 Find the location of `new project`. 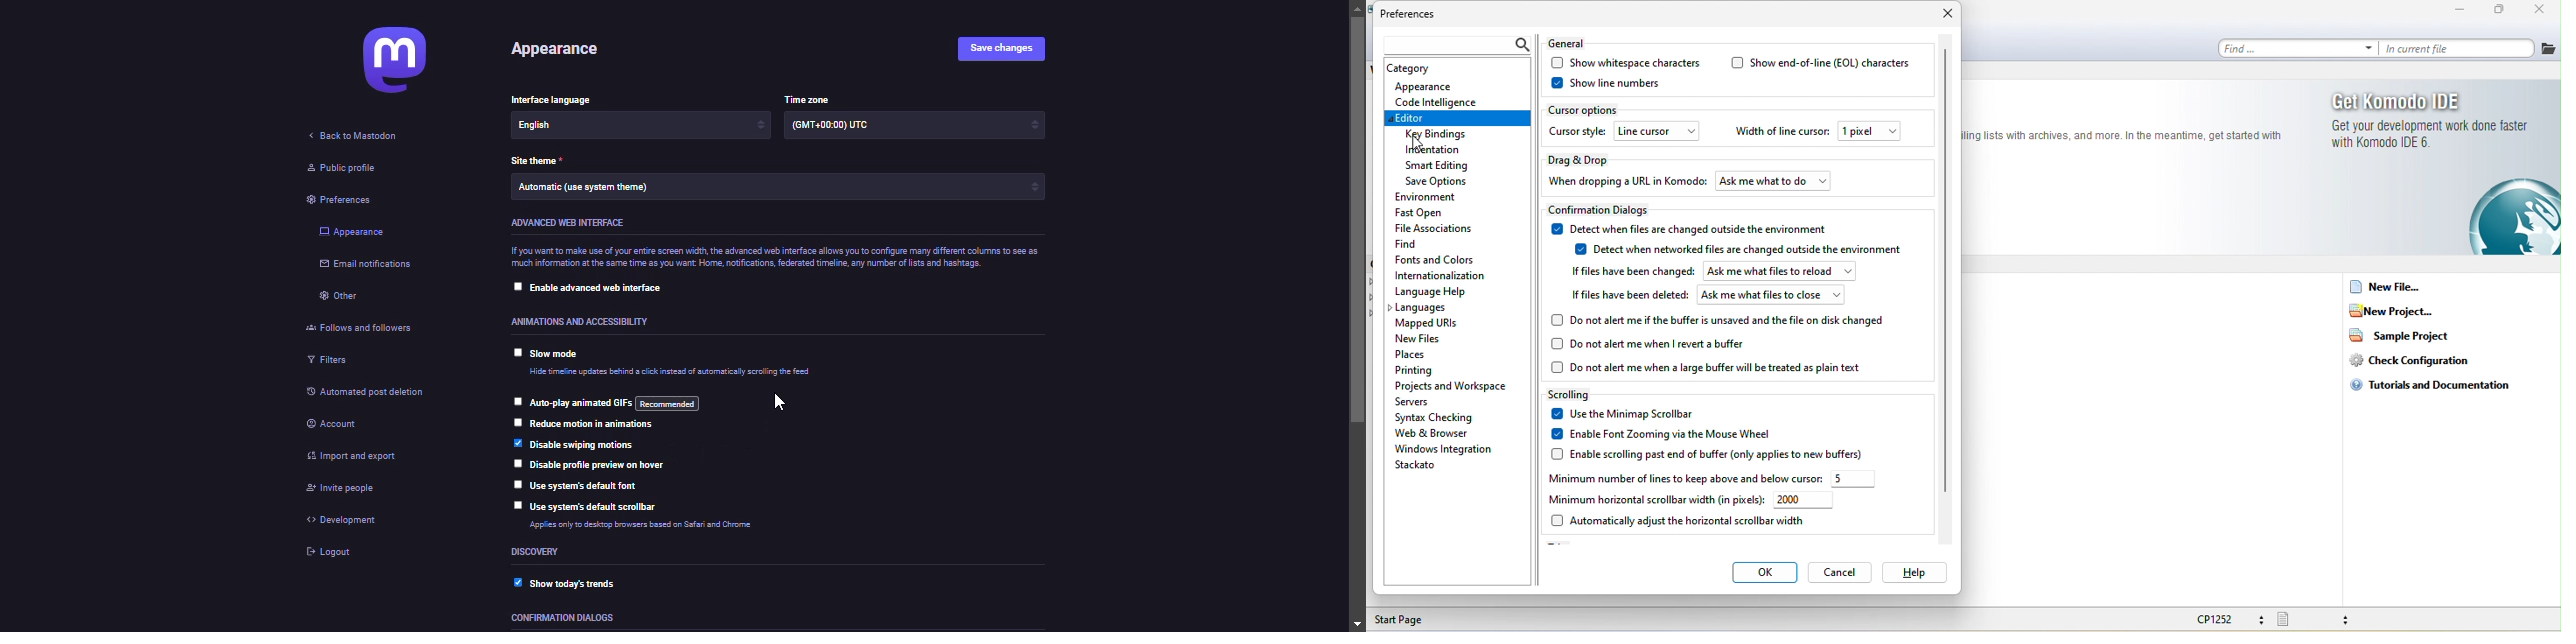

new project is located at coordinates (2395, 310).